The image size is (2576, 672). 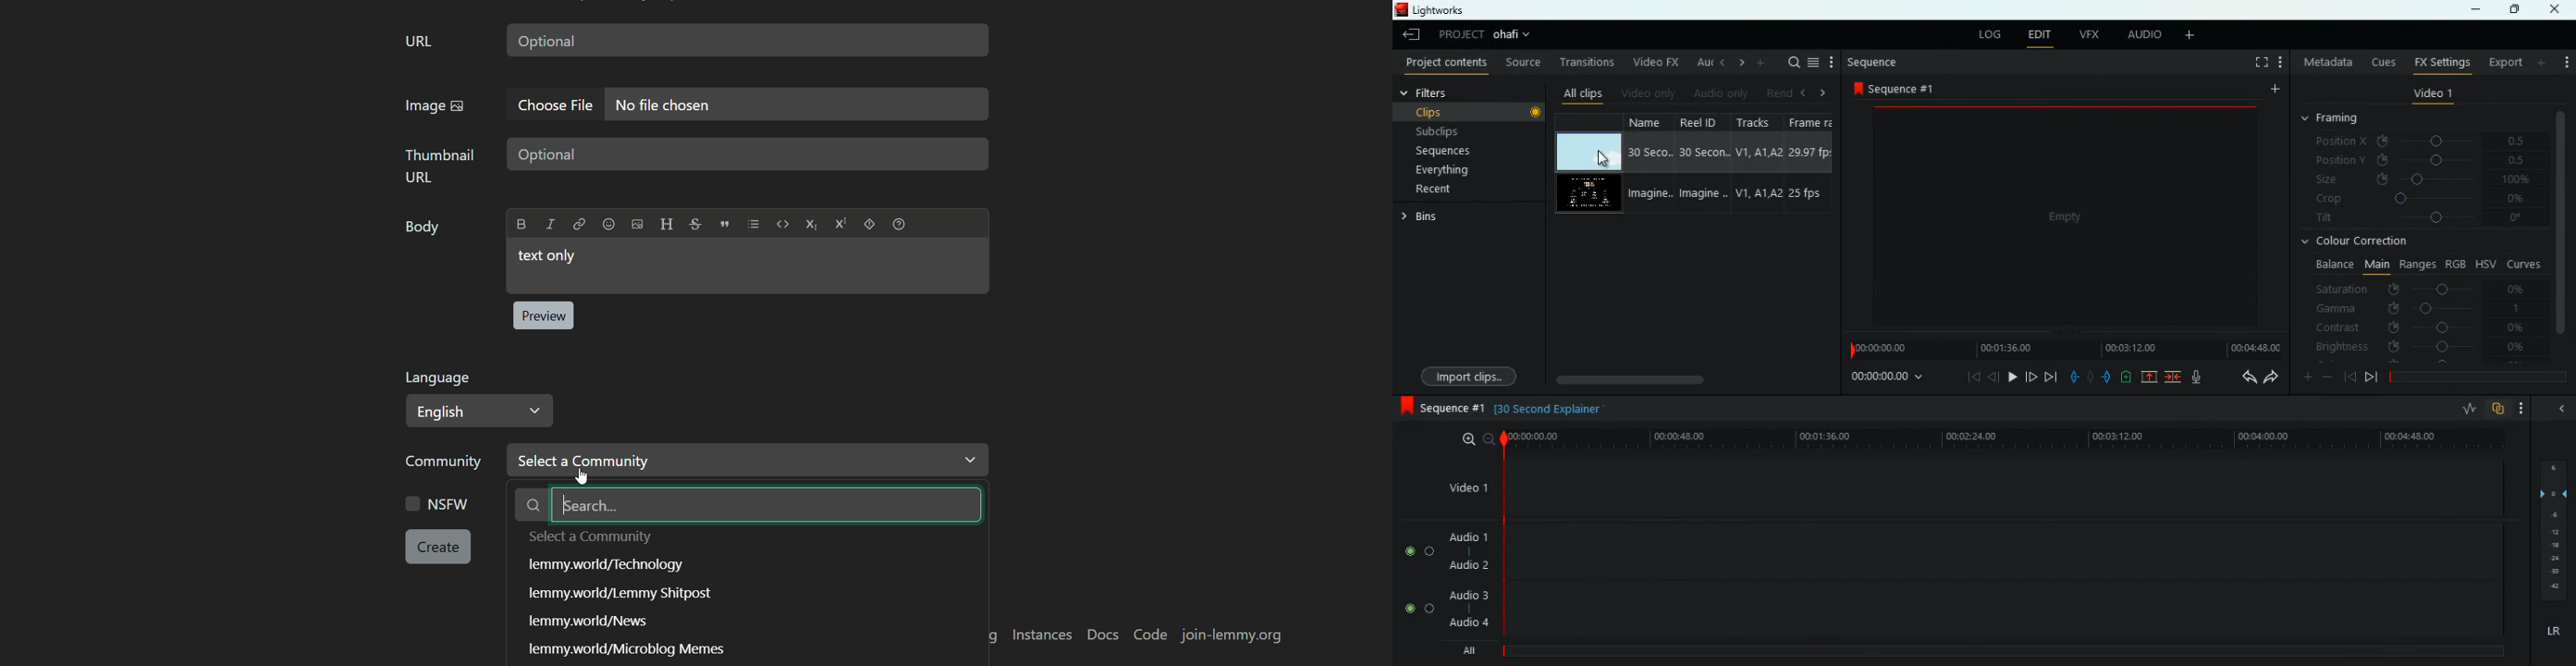 What do you see at coordinates (1654, 62) in the screenshot?
I see `video fx` at bounding box center [1654, 62].